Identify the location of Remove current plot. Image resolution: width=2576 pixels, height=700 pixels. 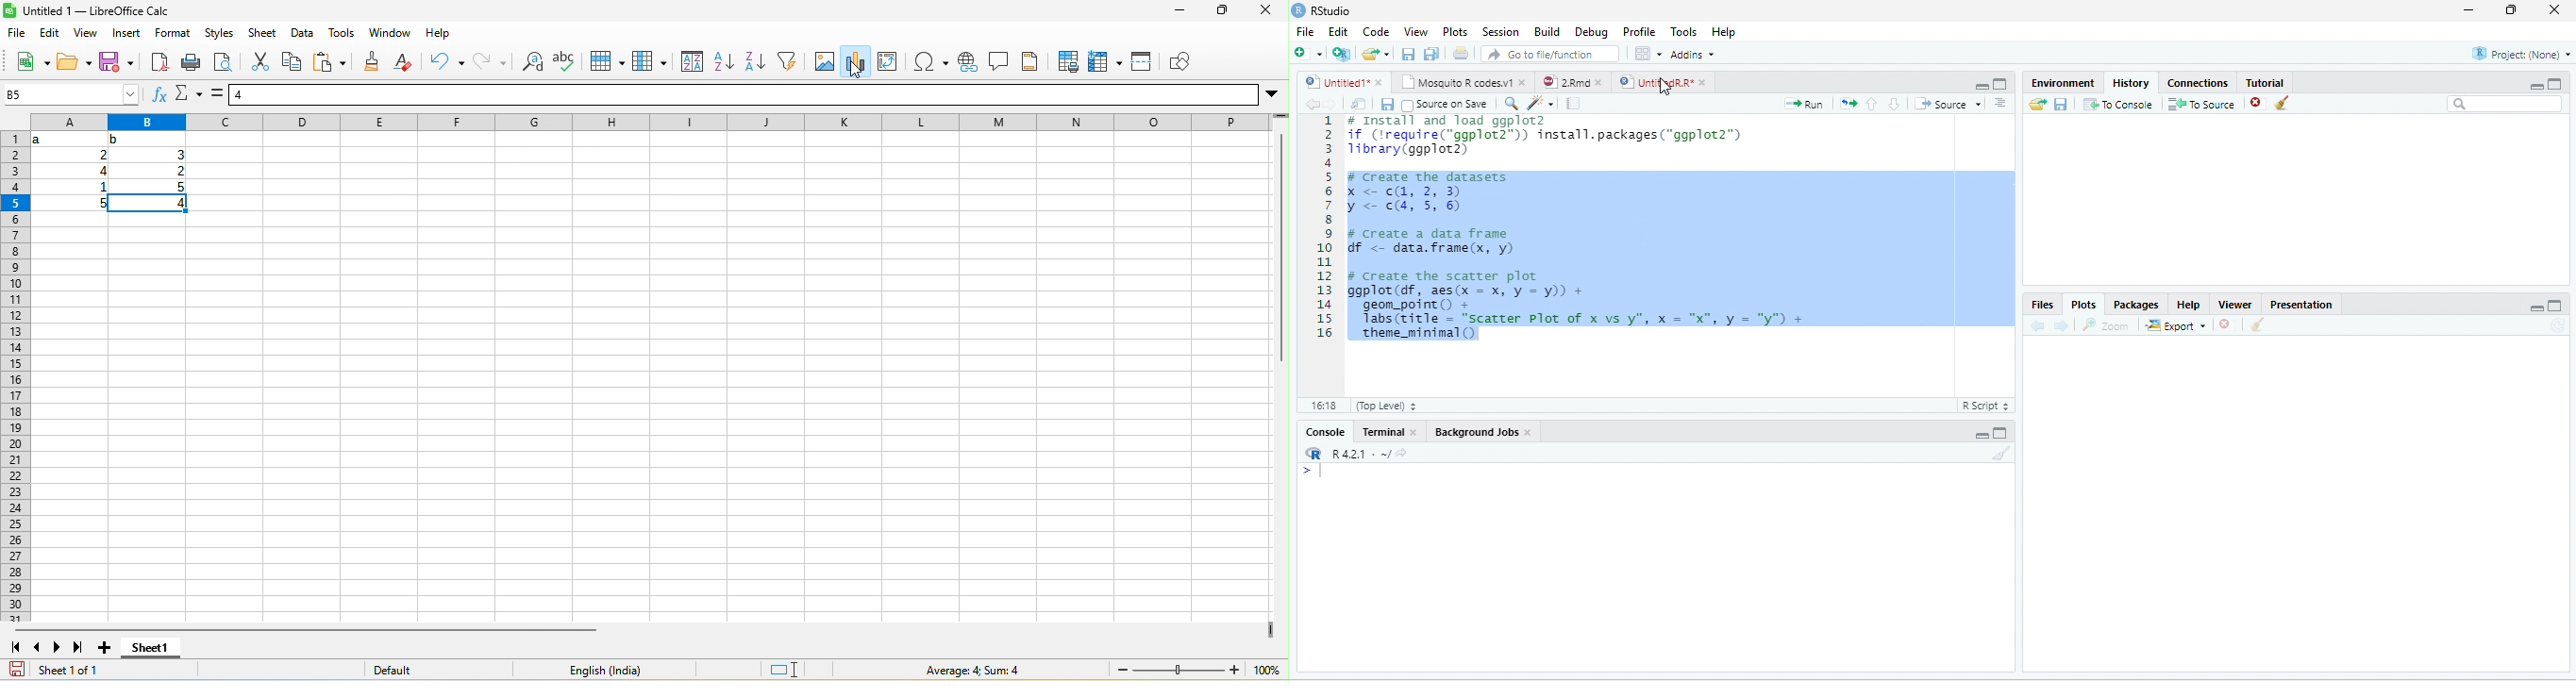
(2226, 325).